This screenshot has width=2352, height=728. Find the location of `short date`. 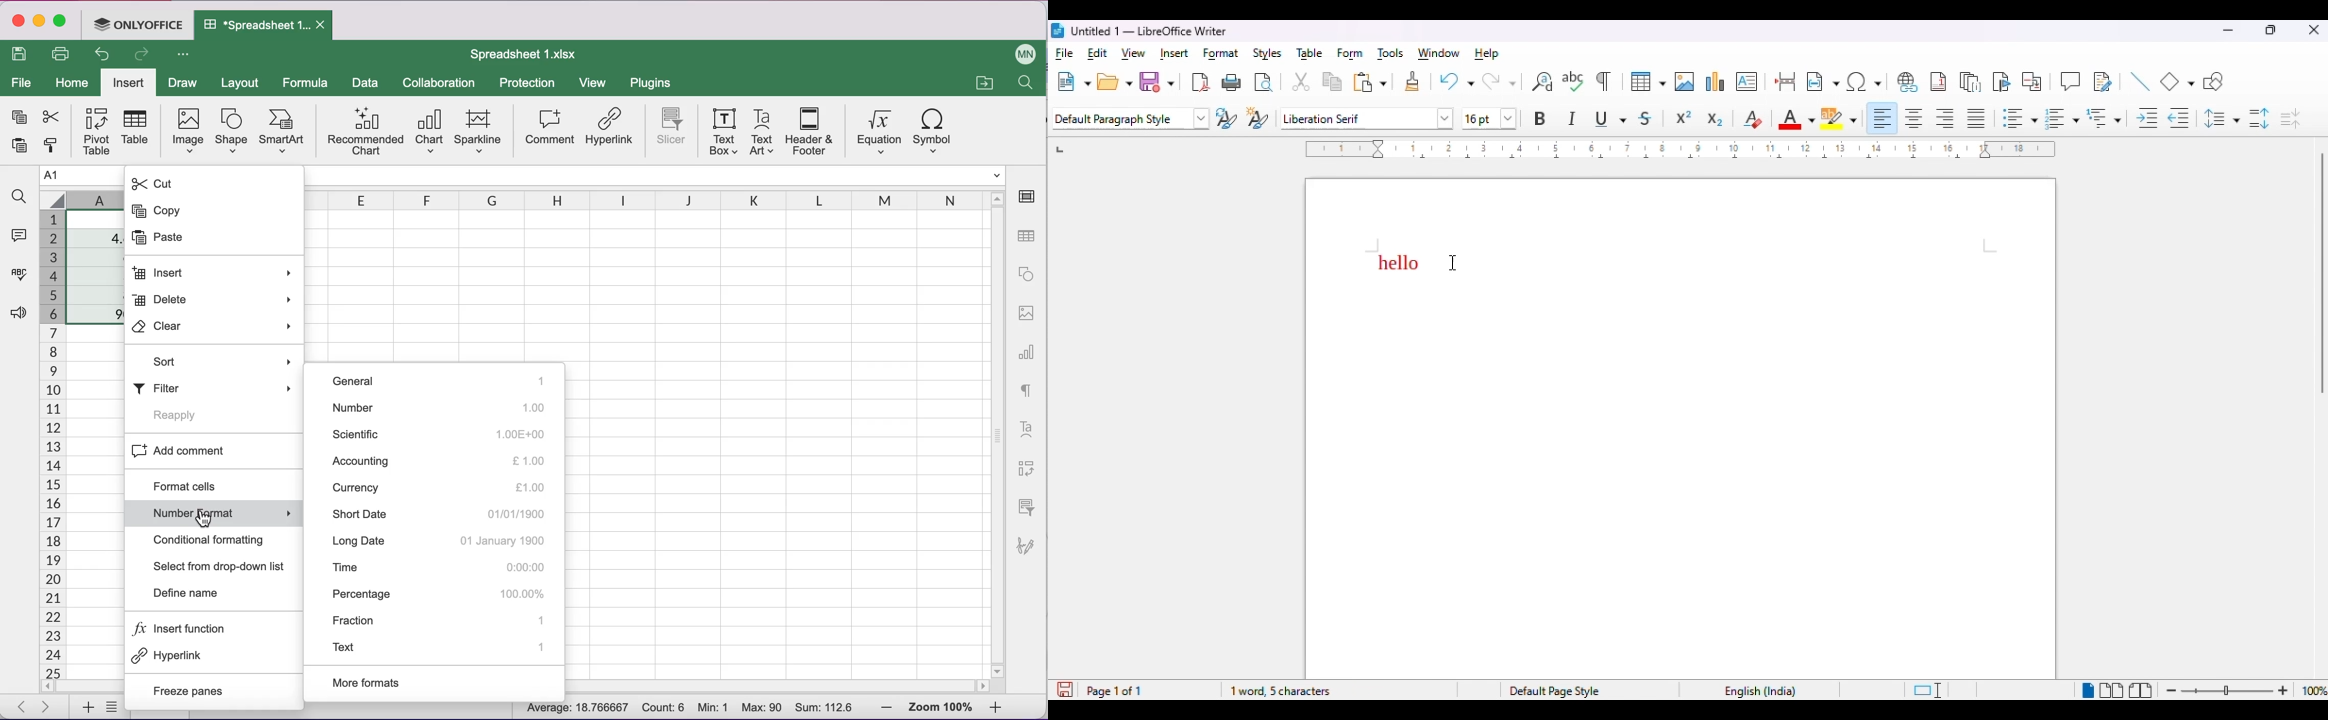

short date is located at coordinates (437, 515).